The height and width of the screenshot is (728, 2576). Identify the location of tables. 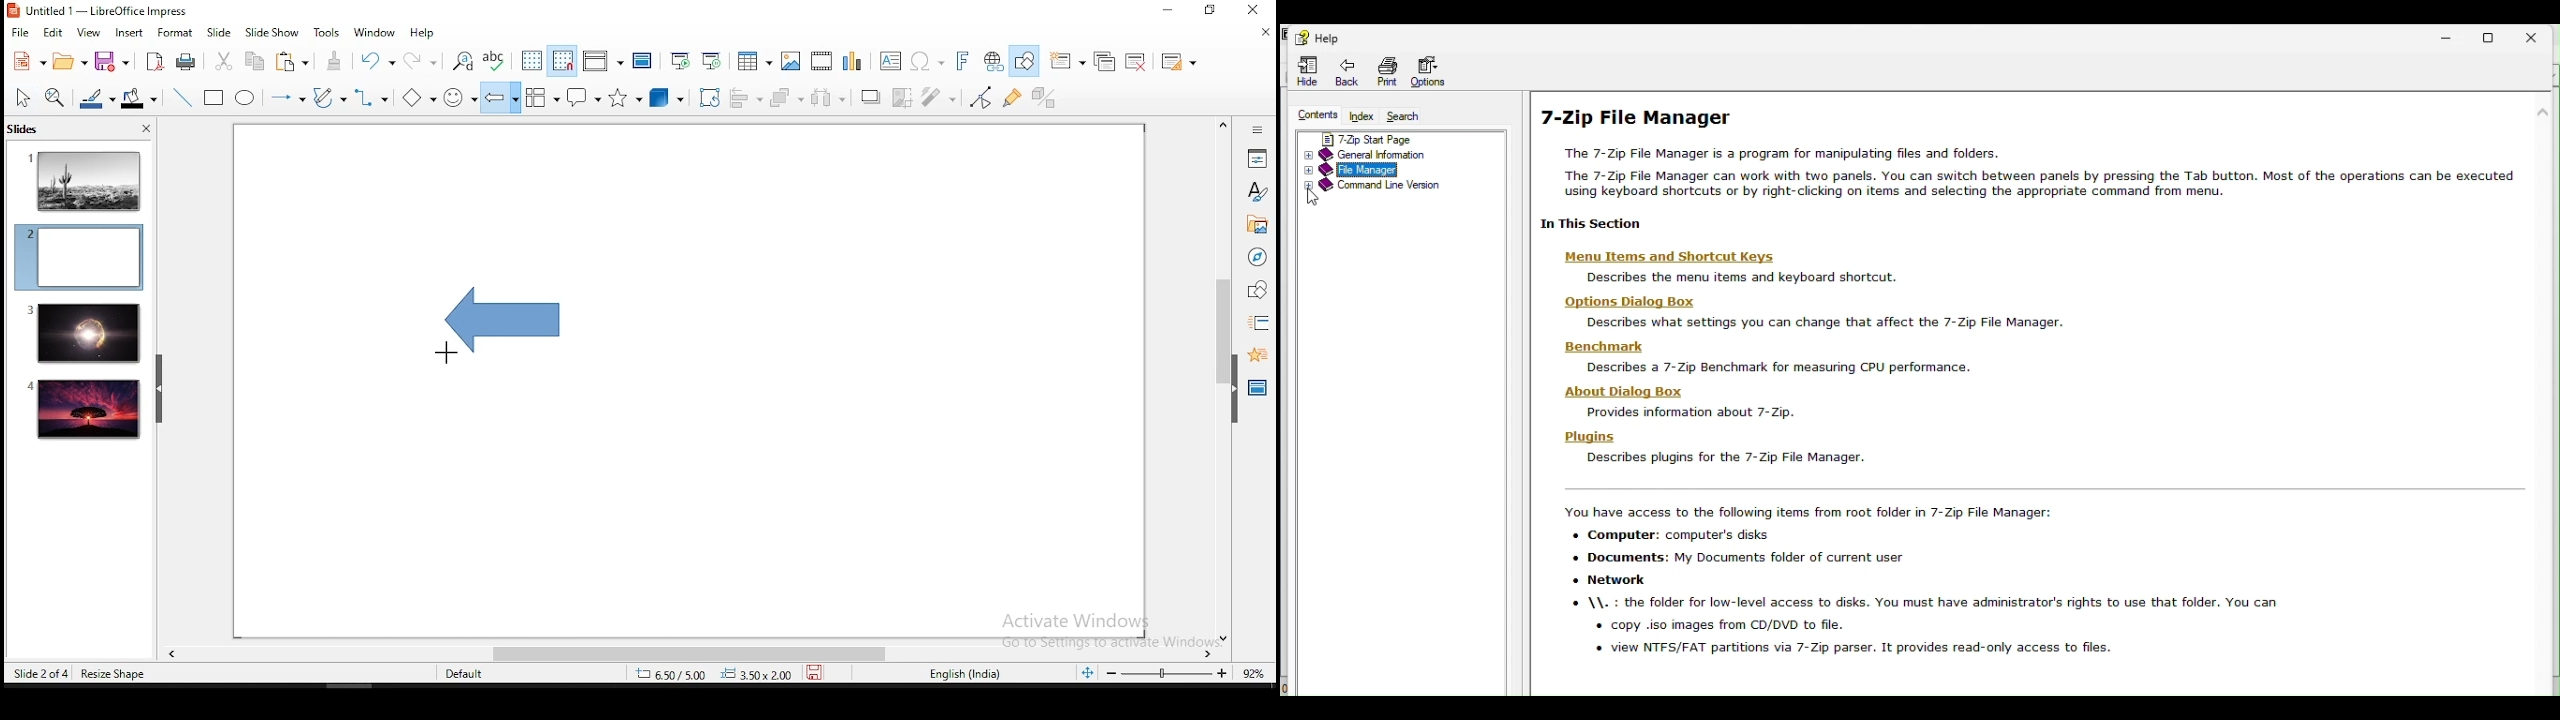
(752, 58).